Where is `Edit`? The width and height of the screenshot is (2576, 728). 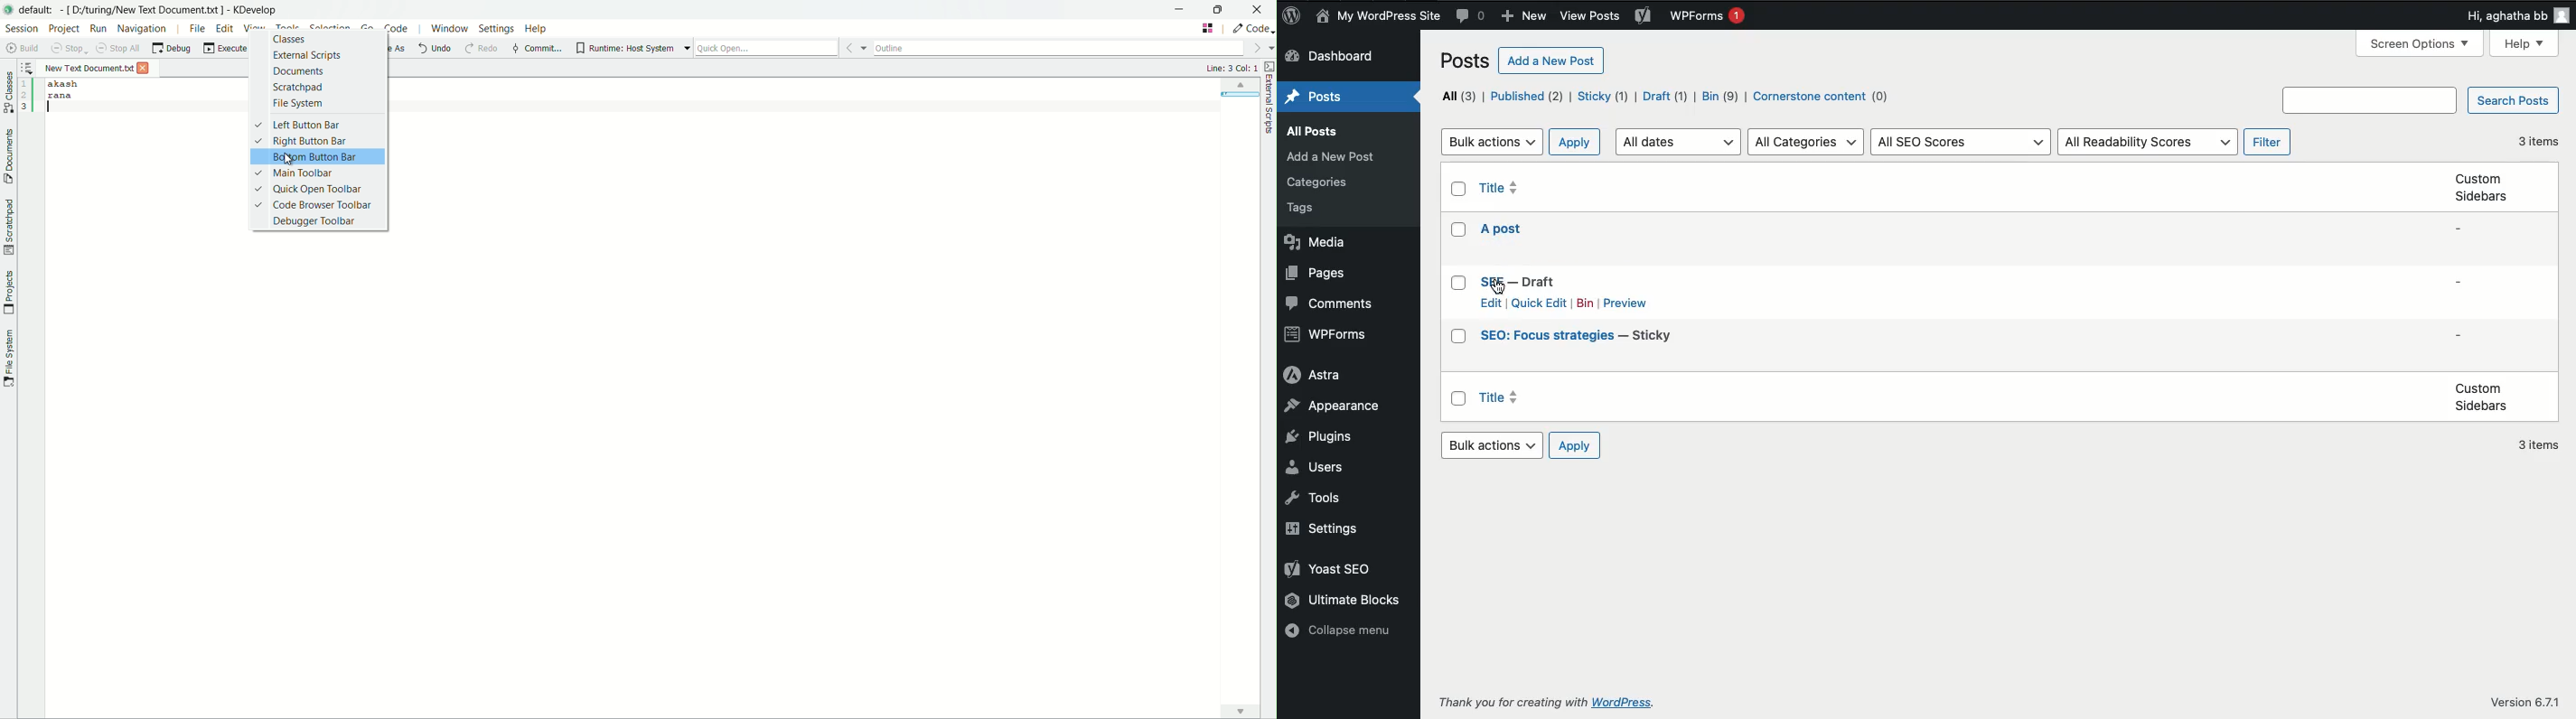
Edit is located at coordinates (1488, 303).